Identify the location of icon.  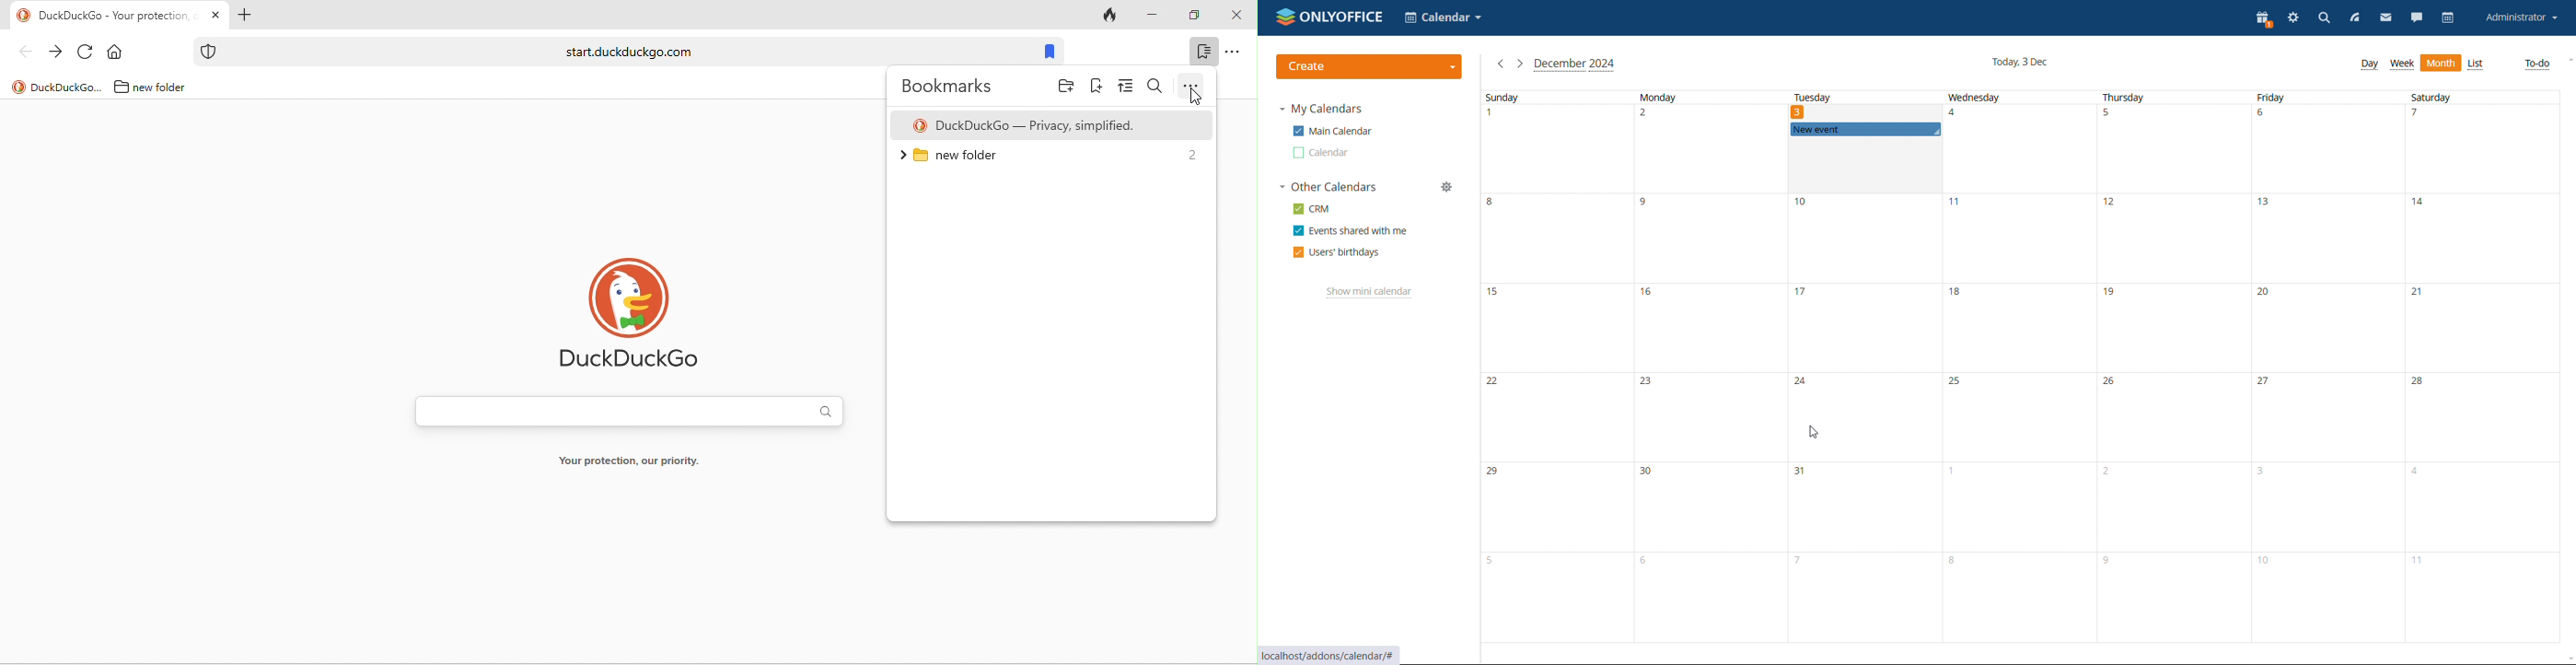
(209, 52).